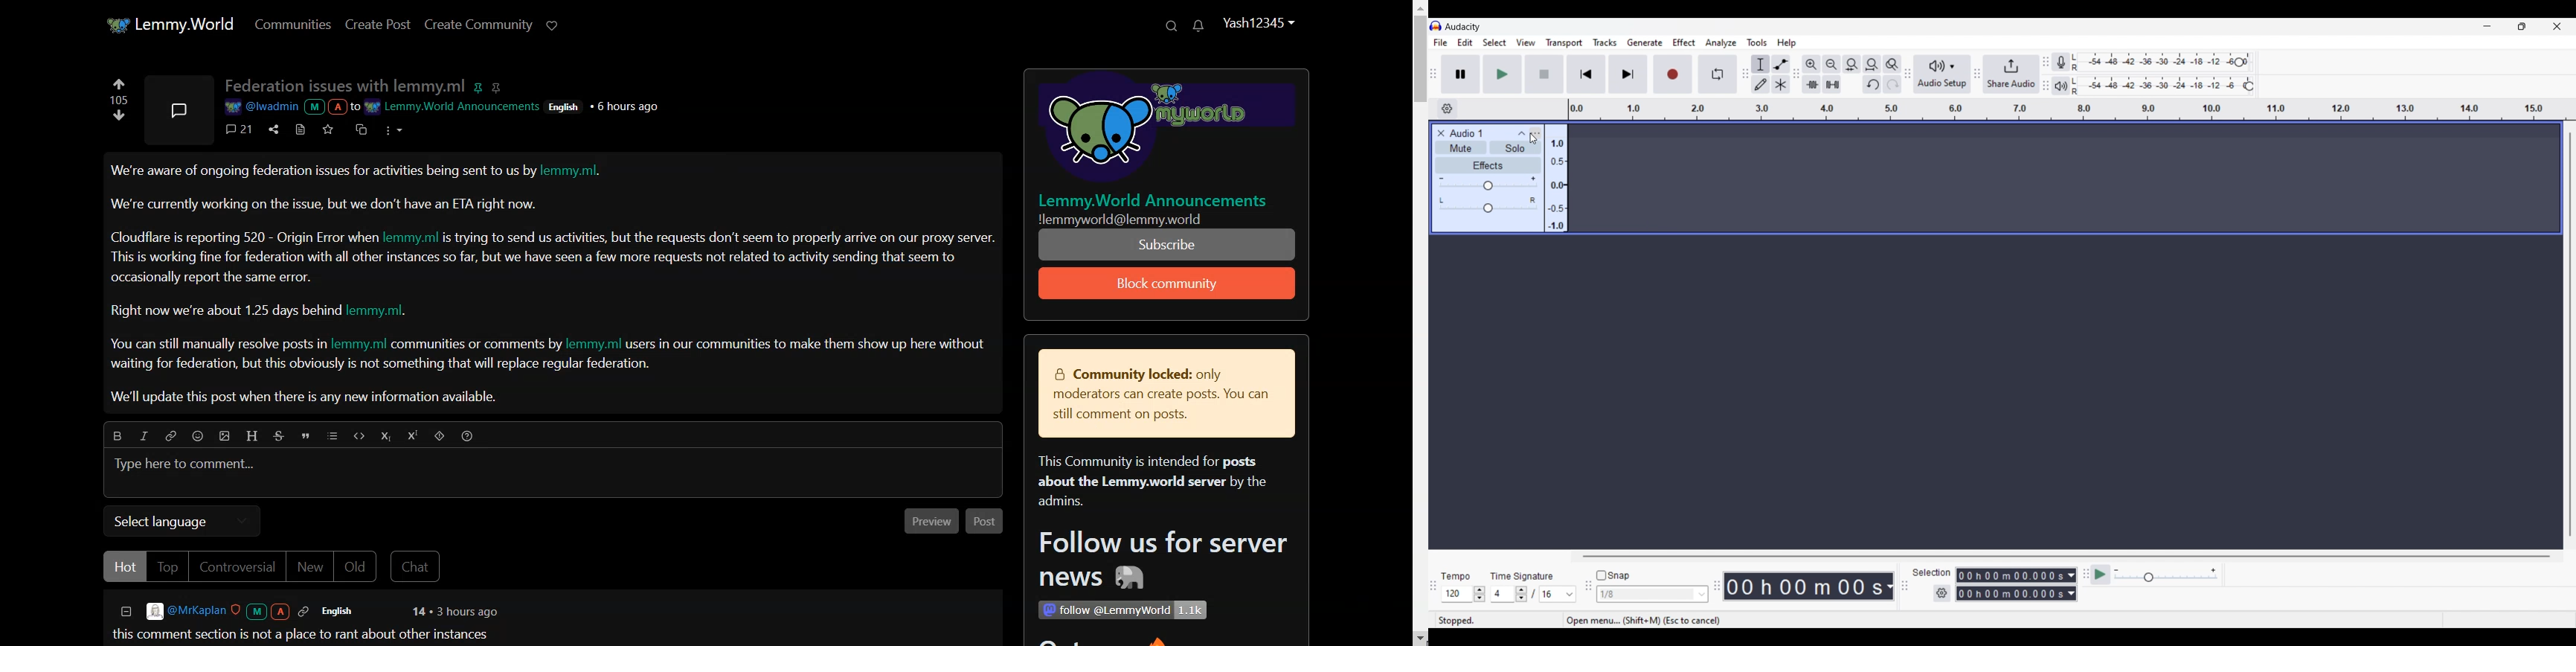 The height and width of the screenshot is (672, 2576). Describe the element at coordinates (167, 566) in the screenshot. I see `Top` at that location.